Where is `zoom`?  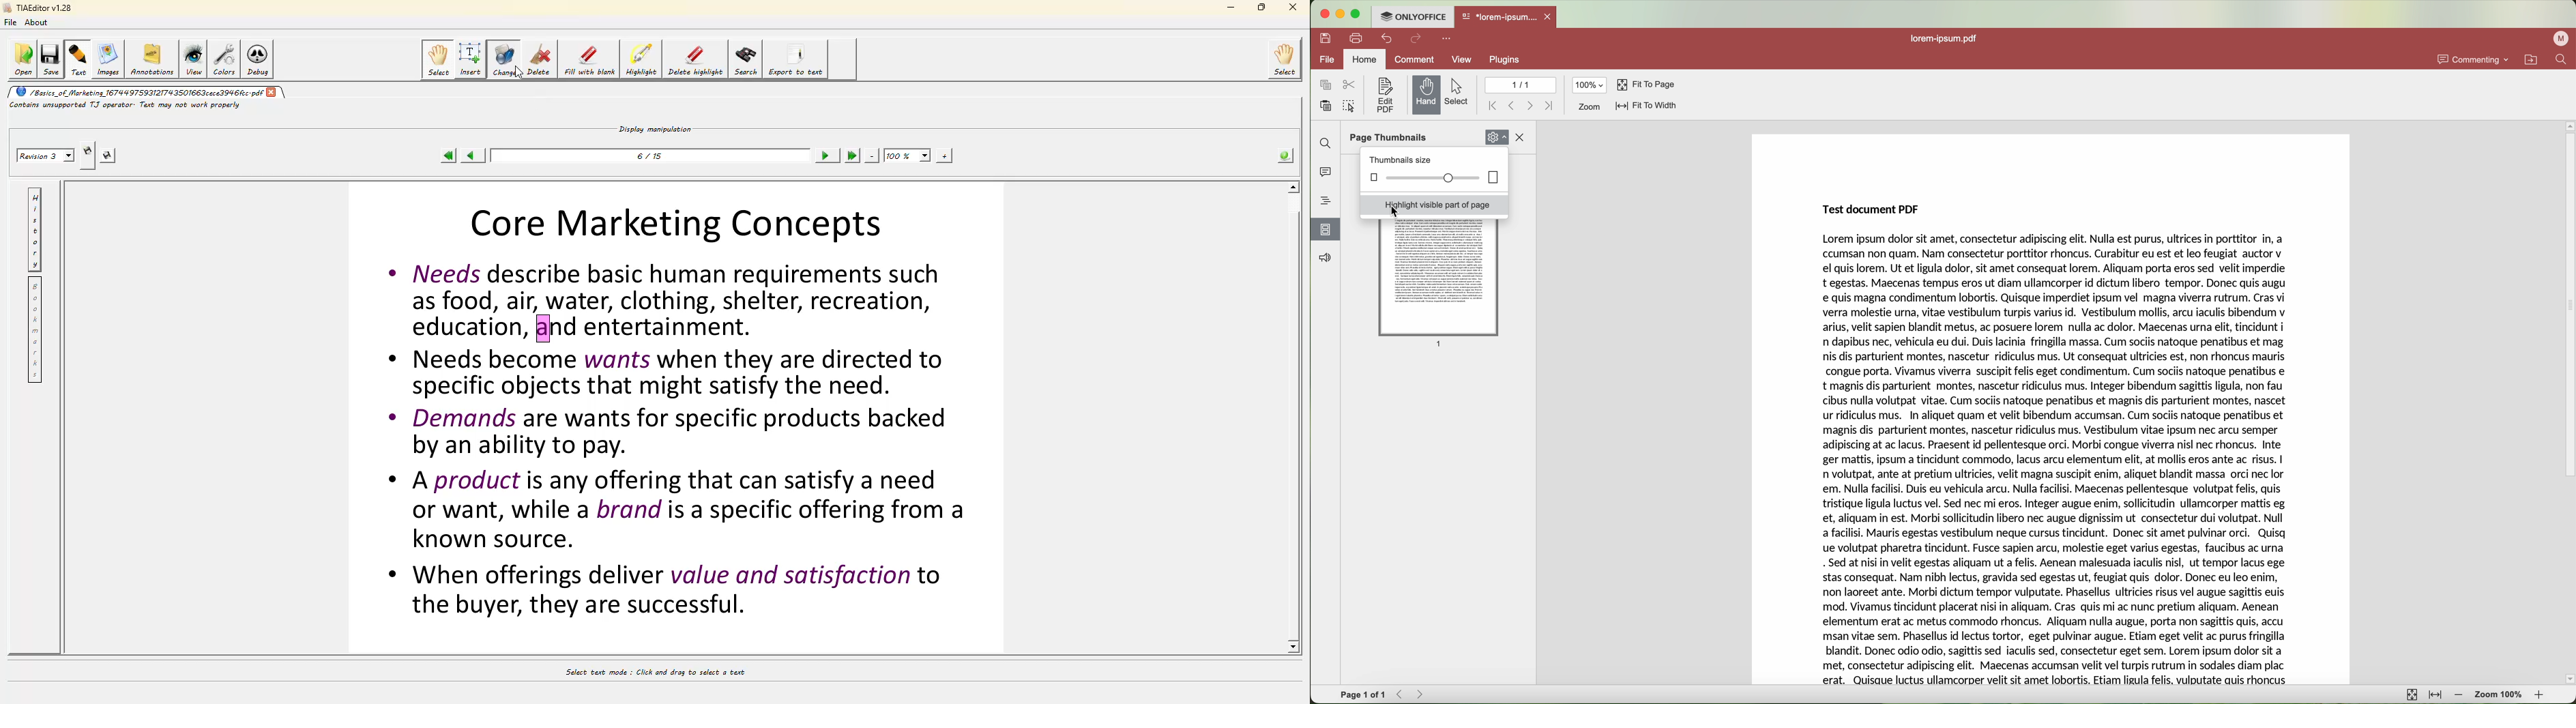 zoom is located at coordinates (1590, 107).